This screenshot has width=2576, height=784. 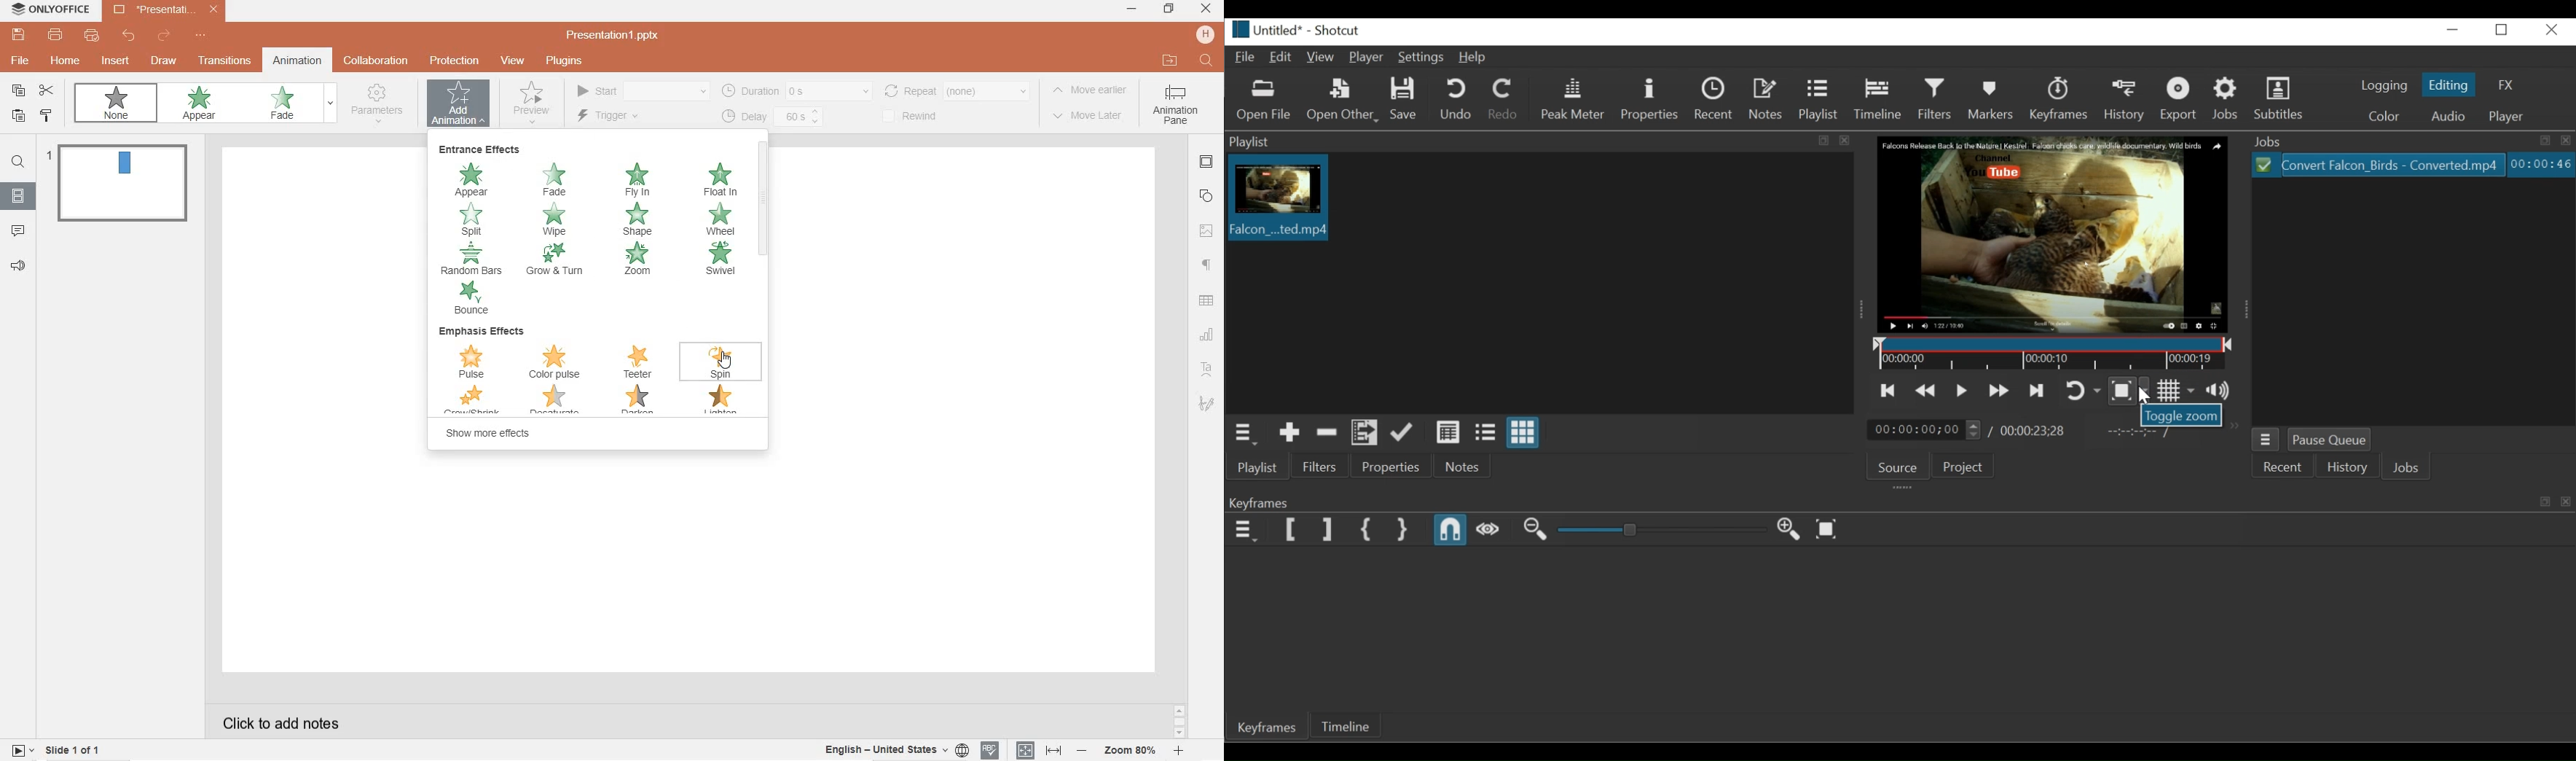 What do you see at coordinates (1572, 99) in the screenshot?
I see `Peak Meter` at bounding box center [1572, 99].